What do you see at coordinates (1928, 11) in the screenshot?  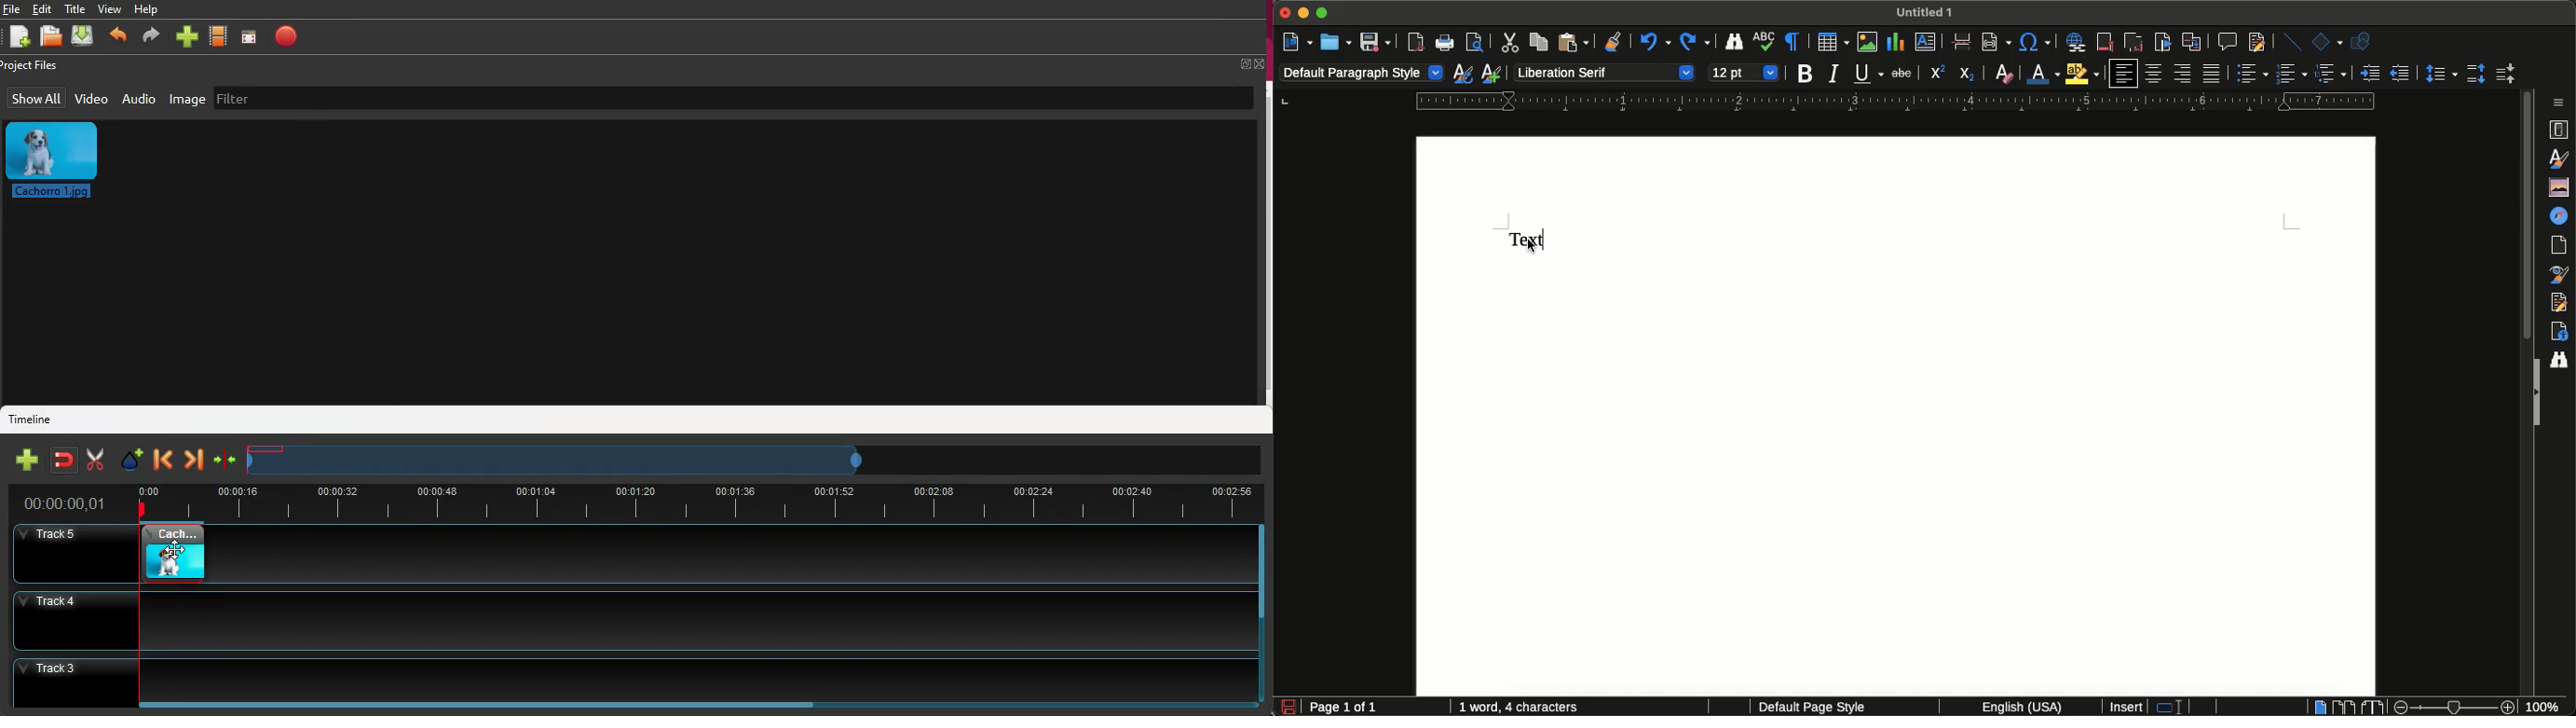 I see `File name` at bounding box center [1928, 11].